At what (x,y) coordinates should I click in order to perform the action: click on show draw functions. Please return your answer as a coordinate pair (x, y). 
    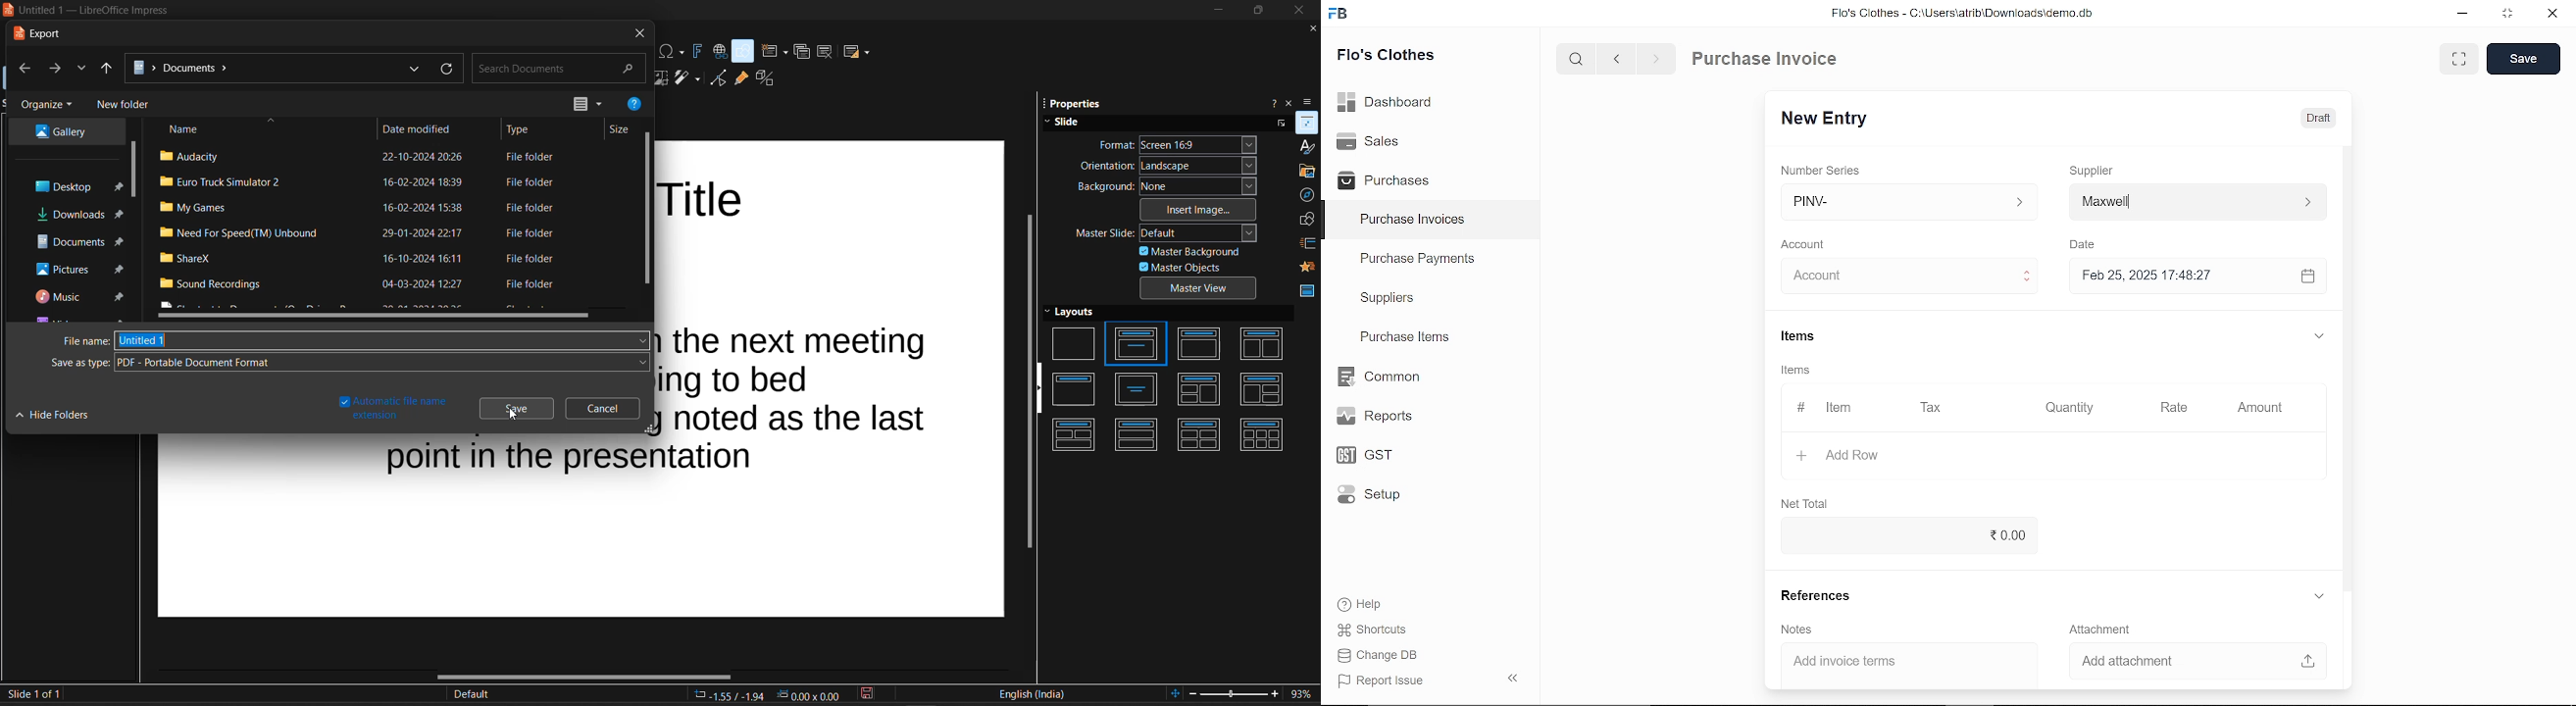
    Looking at the image, I should click on (743, 50).